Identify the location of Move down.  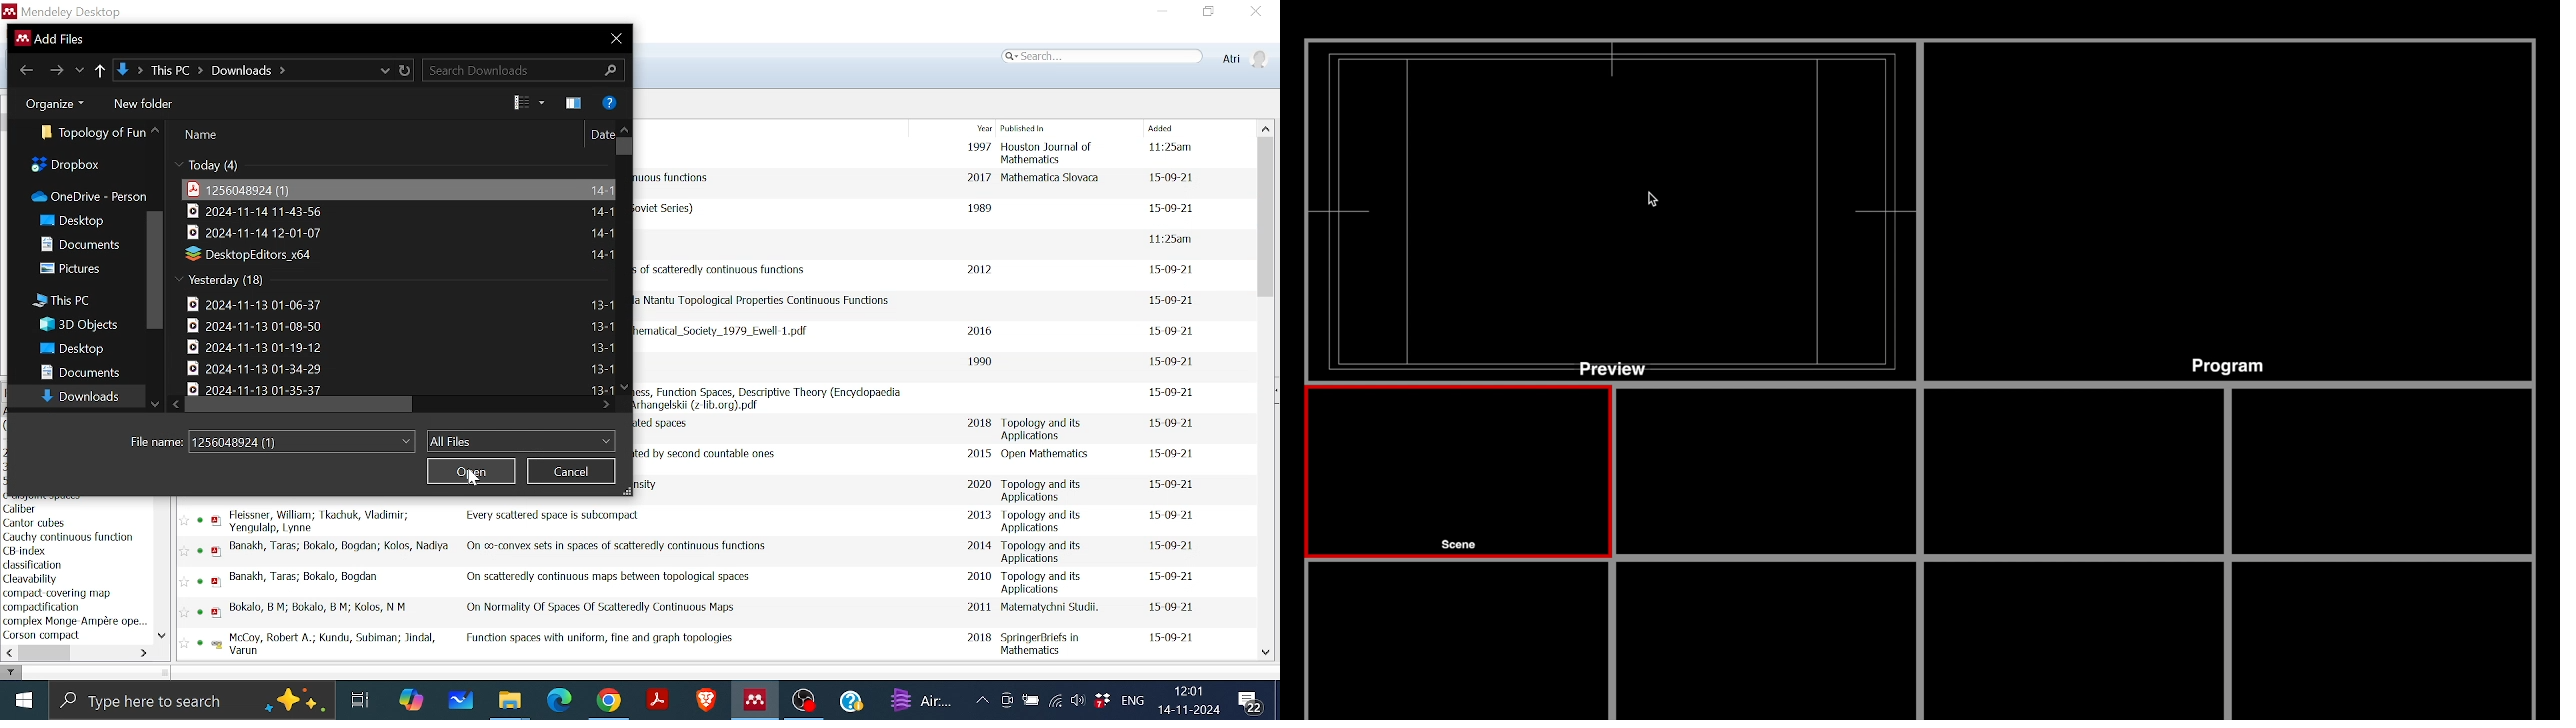
(1267, 653).